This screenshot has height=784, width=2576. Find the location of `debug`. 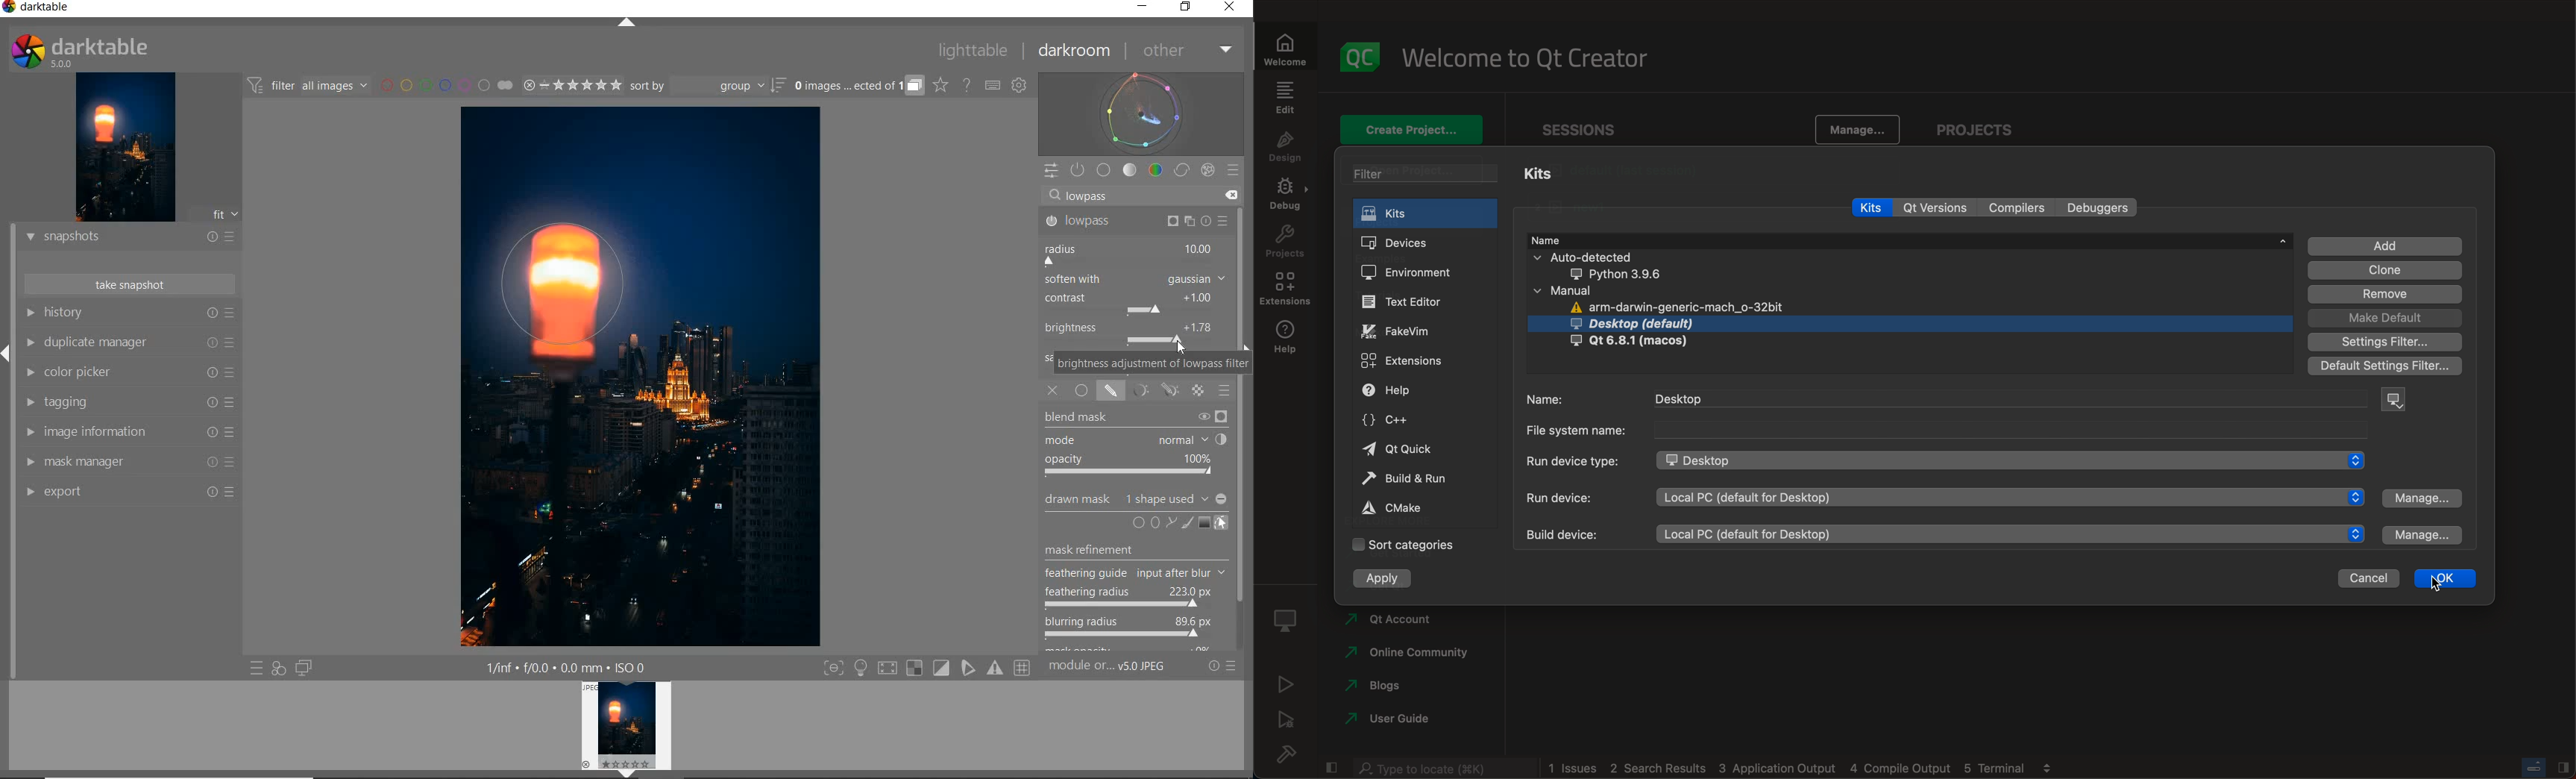

debug is located at coordinates (1290, 721).